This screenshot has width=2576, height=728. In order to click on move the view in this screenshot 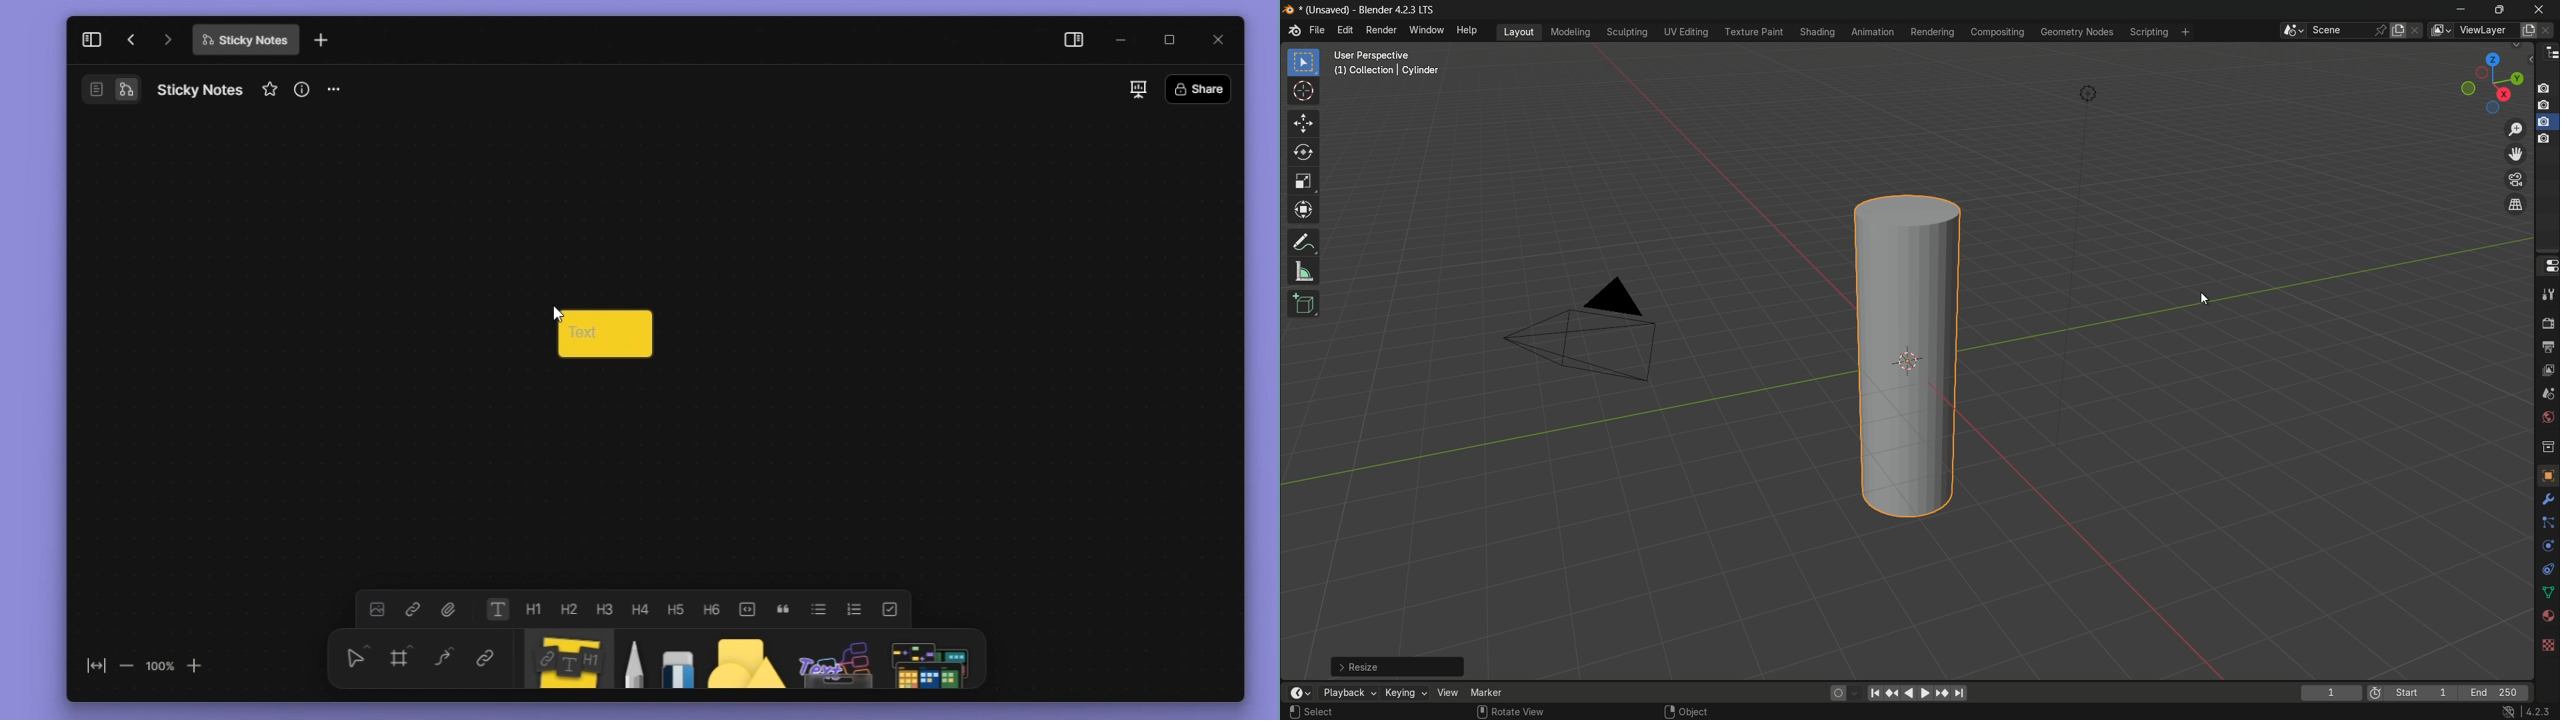, I will do `click(2513, 154)`.